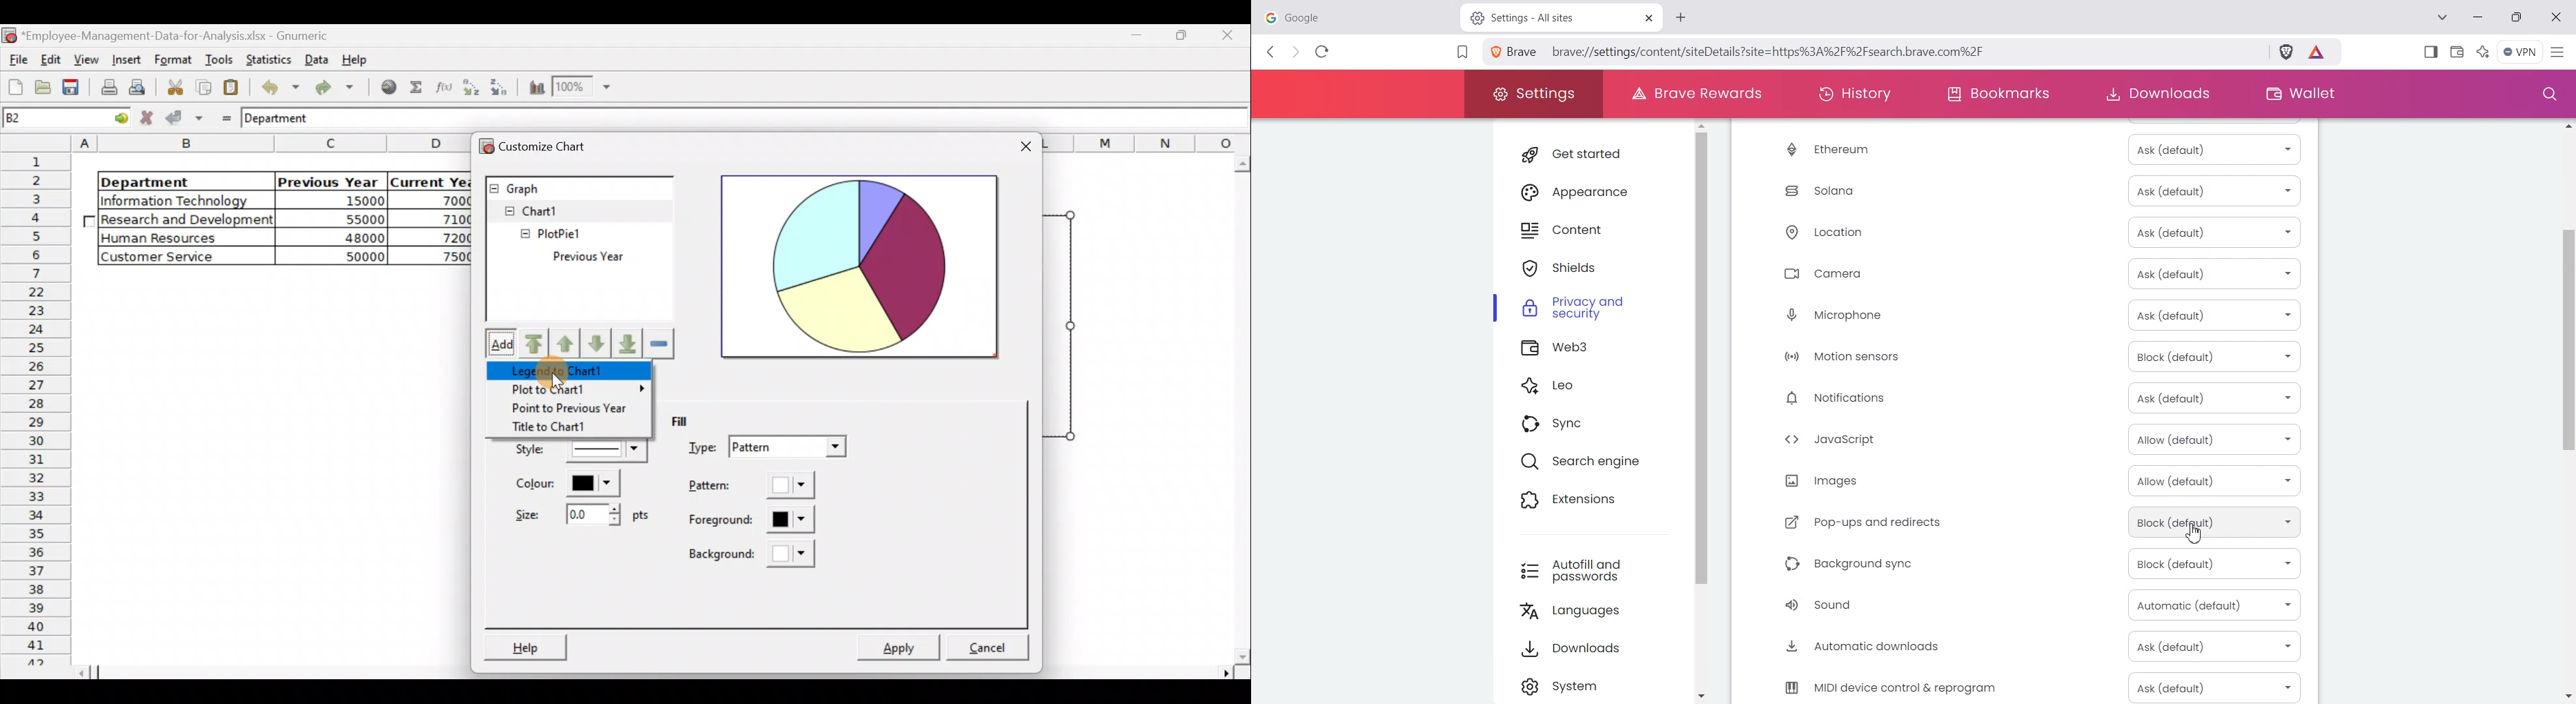 The height and width of the screenshot is (728, 2576). What do you see at coordinates (357, 219) in the screenshot?
I see `55000` at bounding box center [357, 219].